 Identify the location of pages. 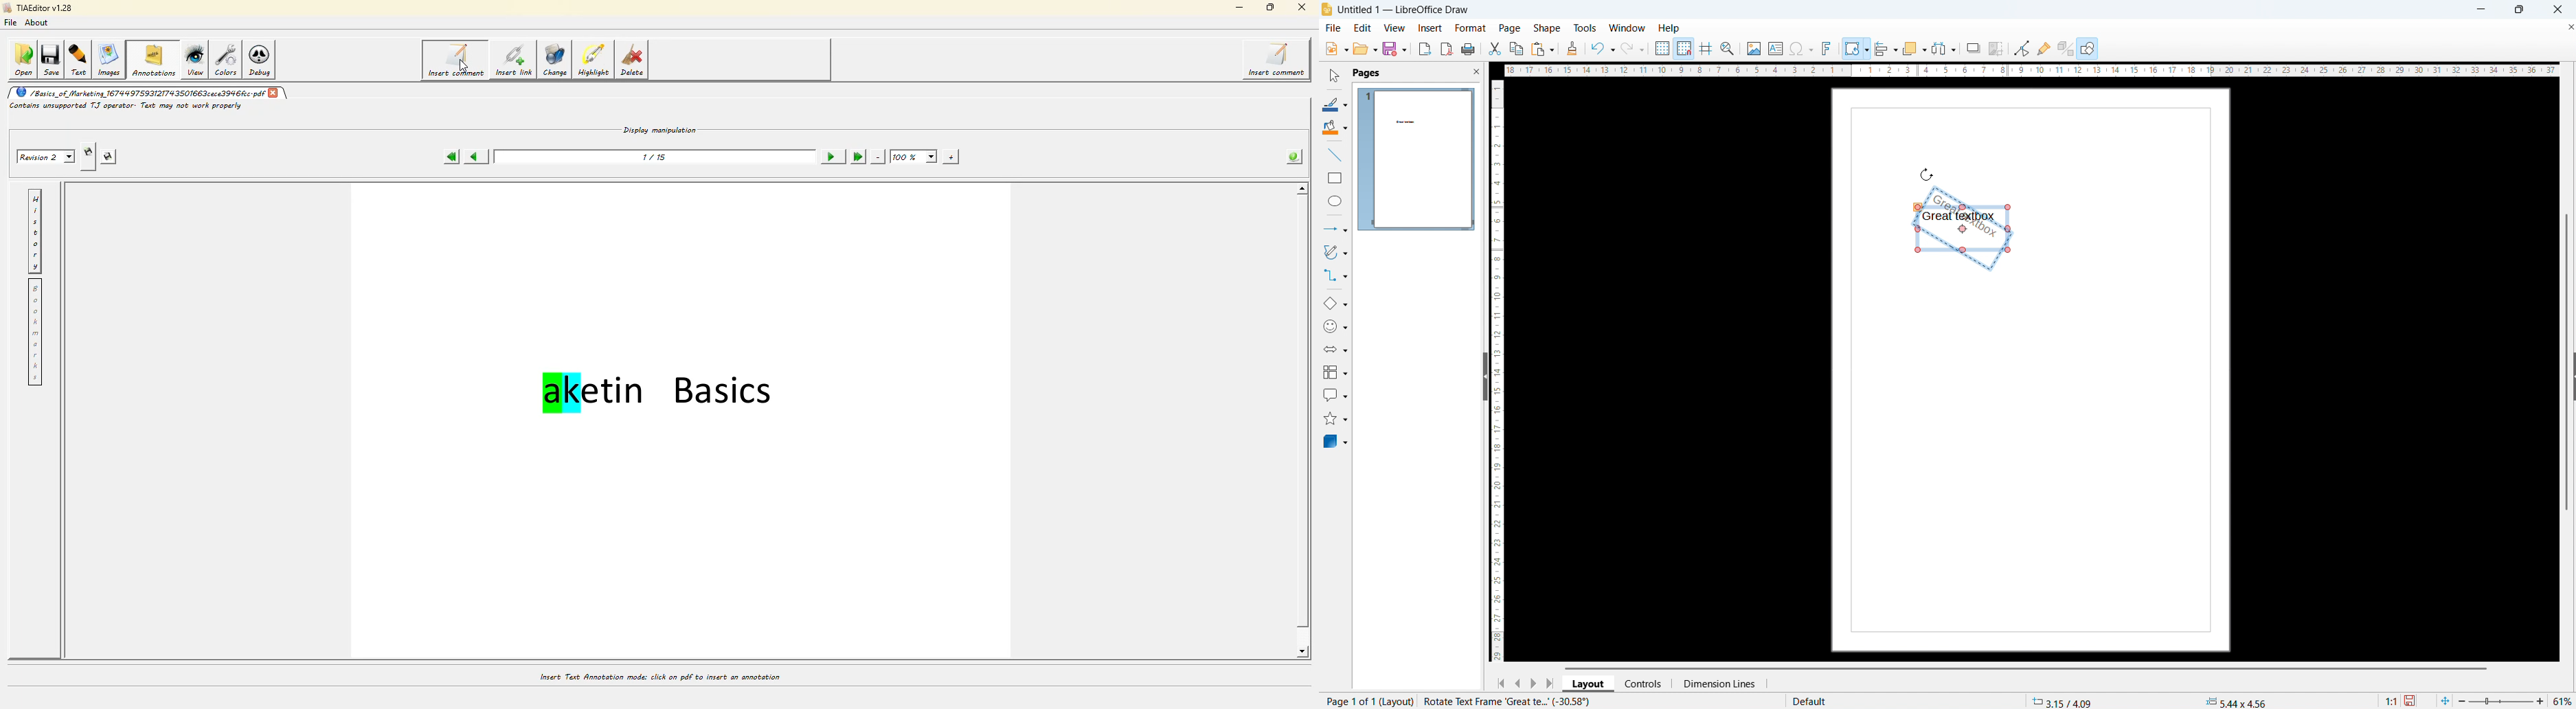
(1366, 72).